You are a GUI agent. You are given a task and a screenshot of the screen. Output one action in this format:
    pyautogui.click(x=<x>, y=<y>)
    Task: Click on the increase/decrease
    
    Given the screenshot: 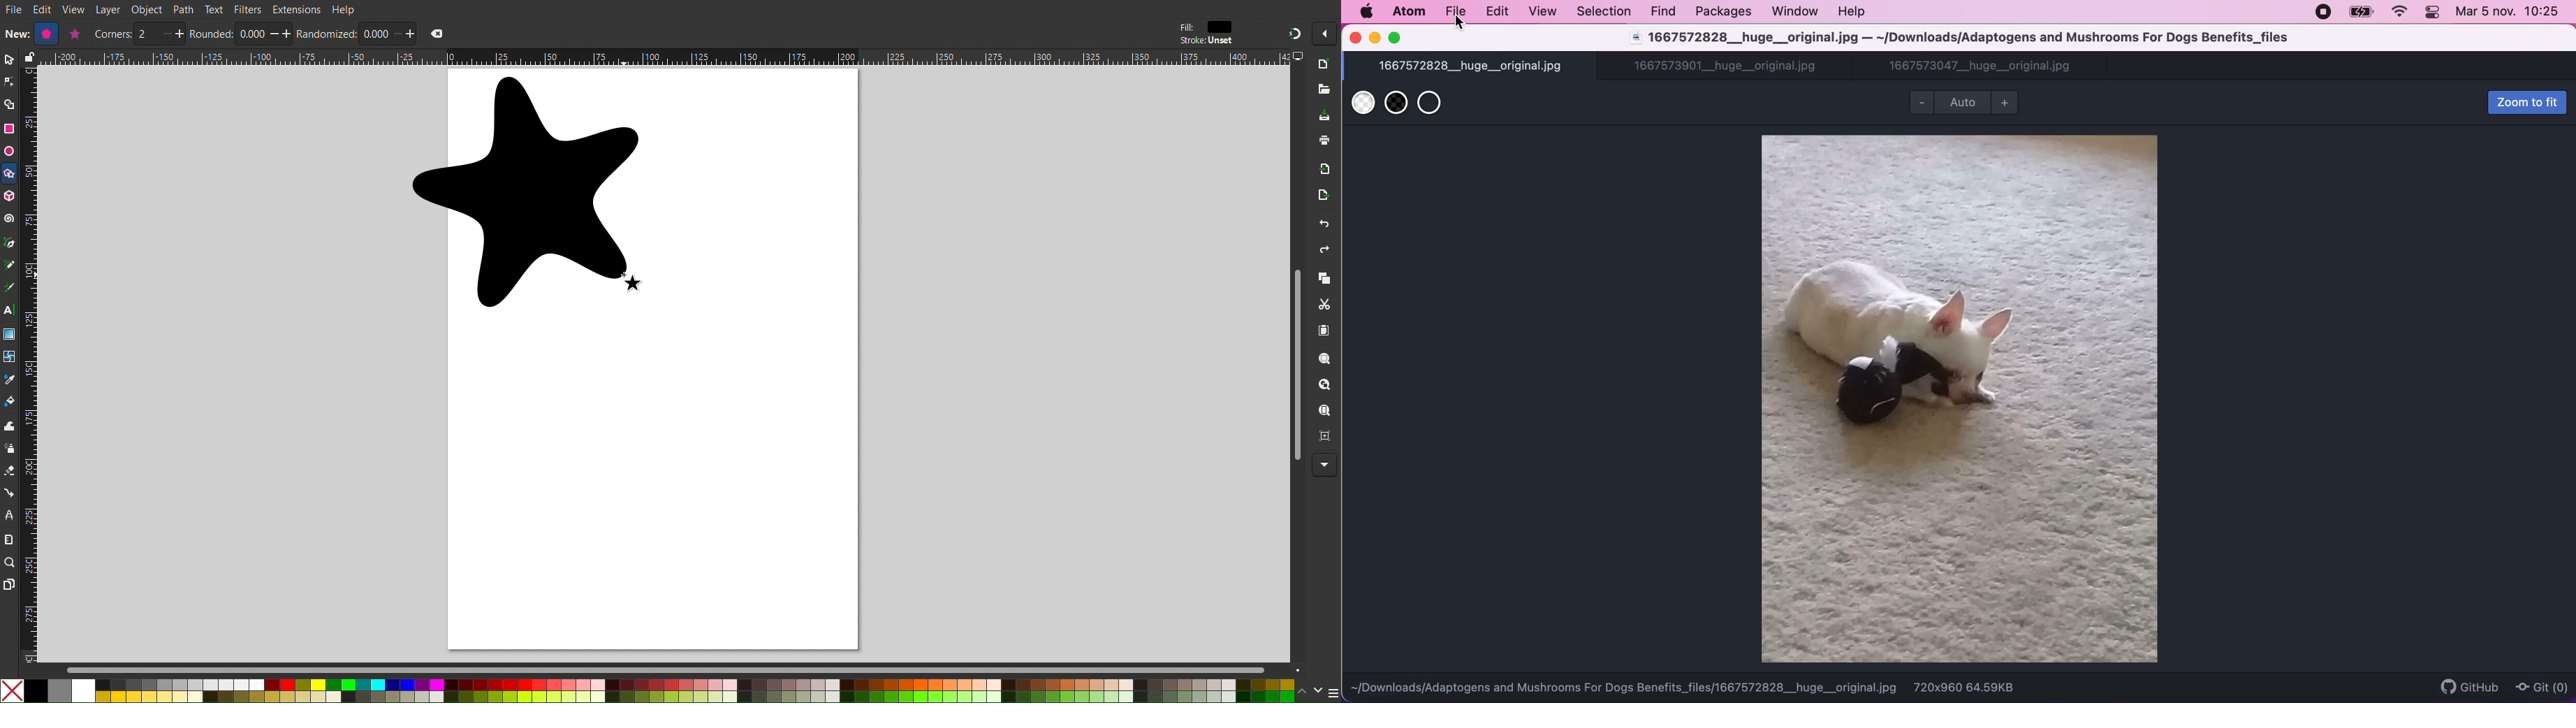 What is the action you would take?
    pyautogui.click(x=404, y=33)
    